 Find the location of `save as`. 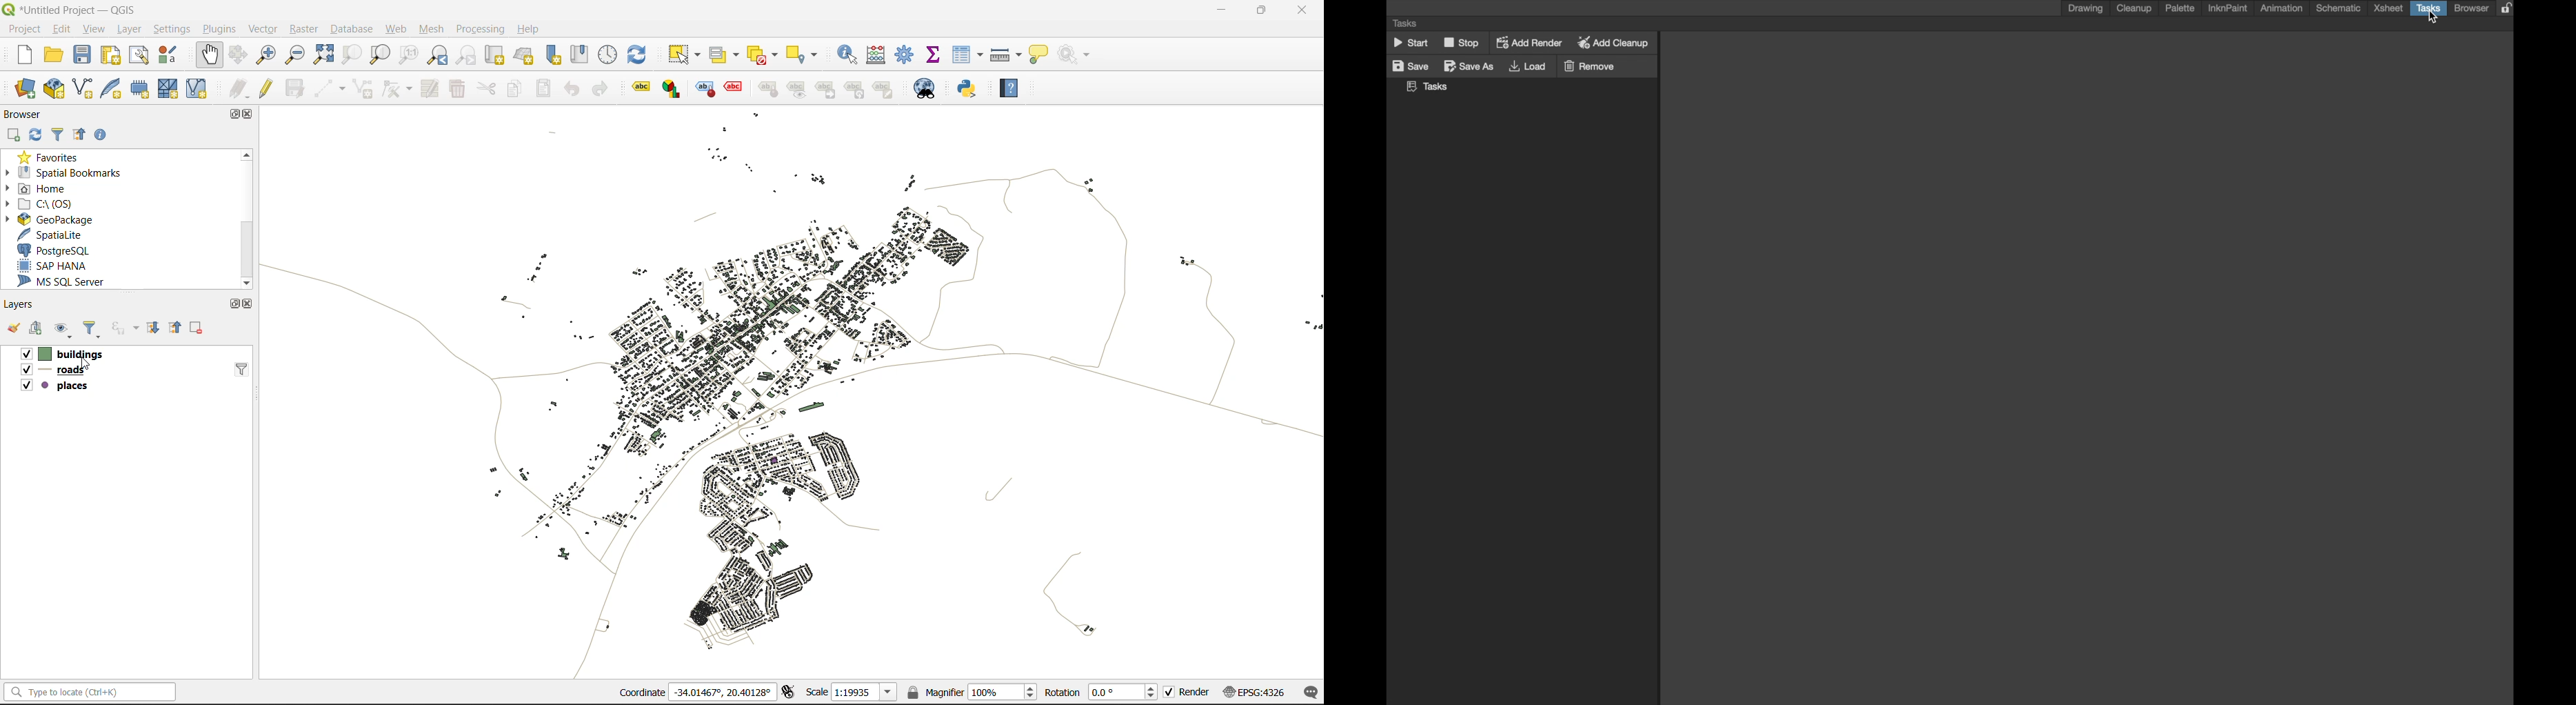

save as is located at coordinates (1469, 65).